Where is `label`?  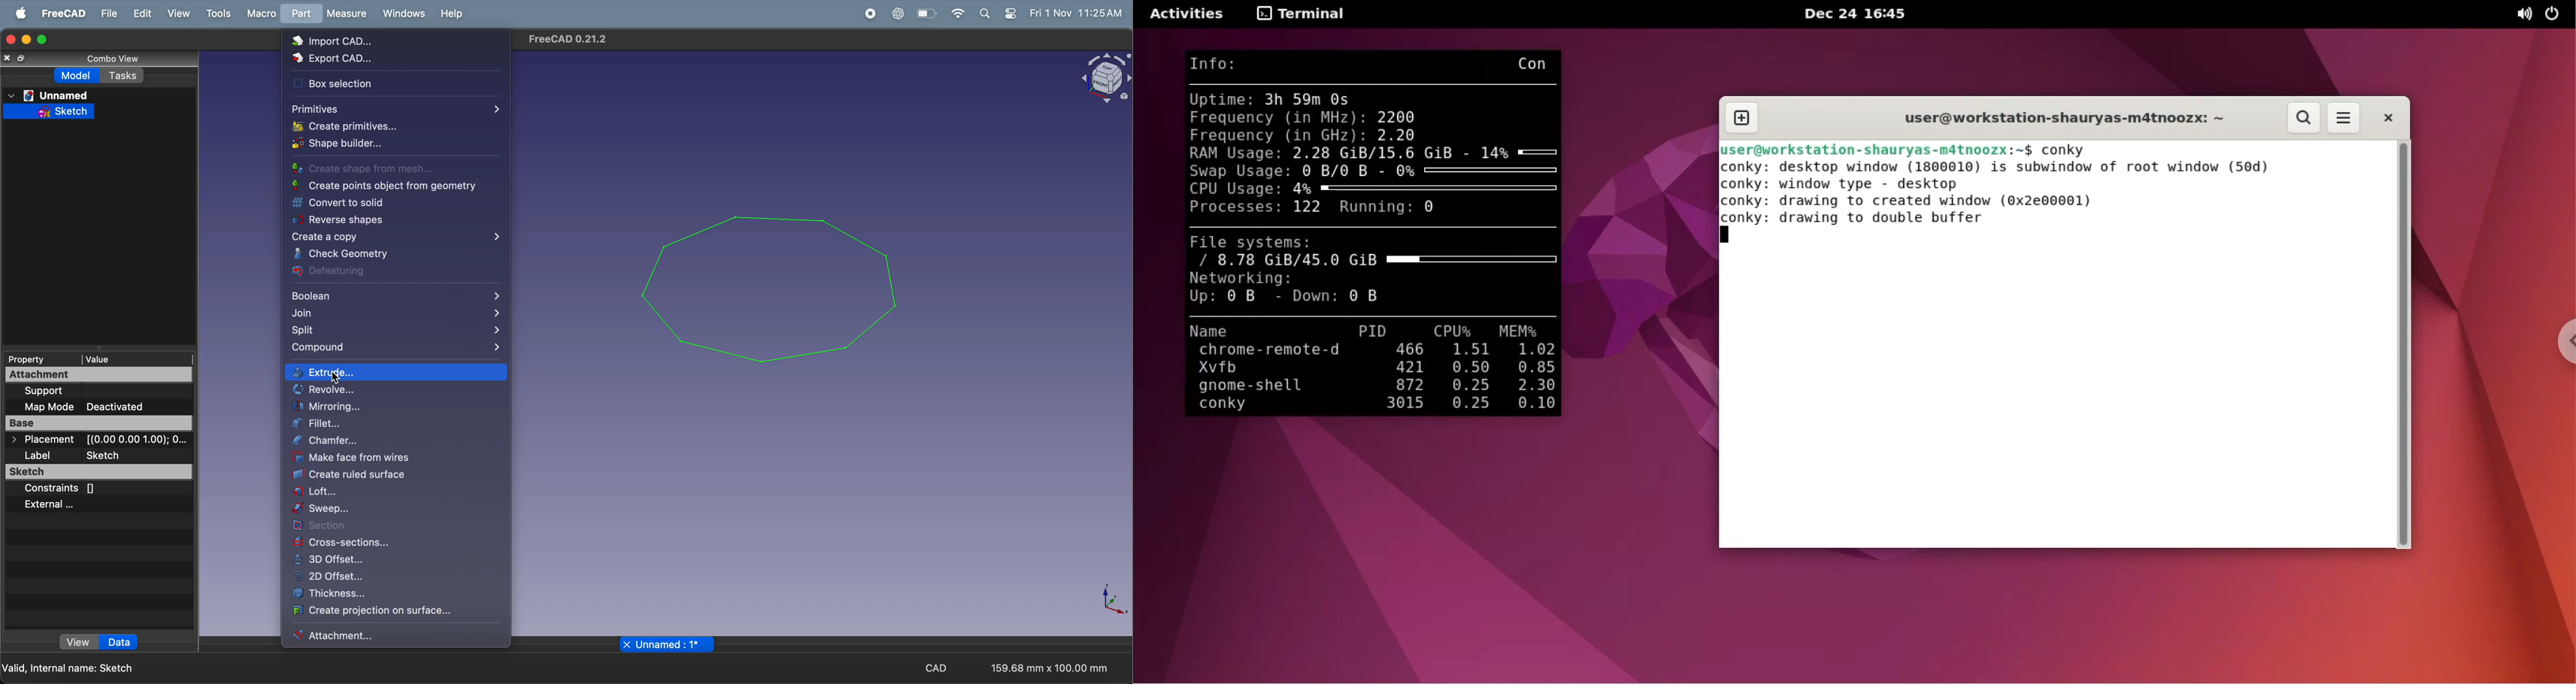 label is located at coordinates (75, 454).